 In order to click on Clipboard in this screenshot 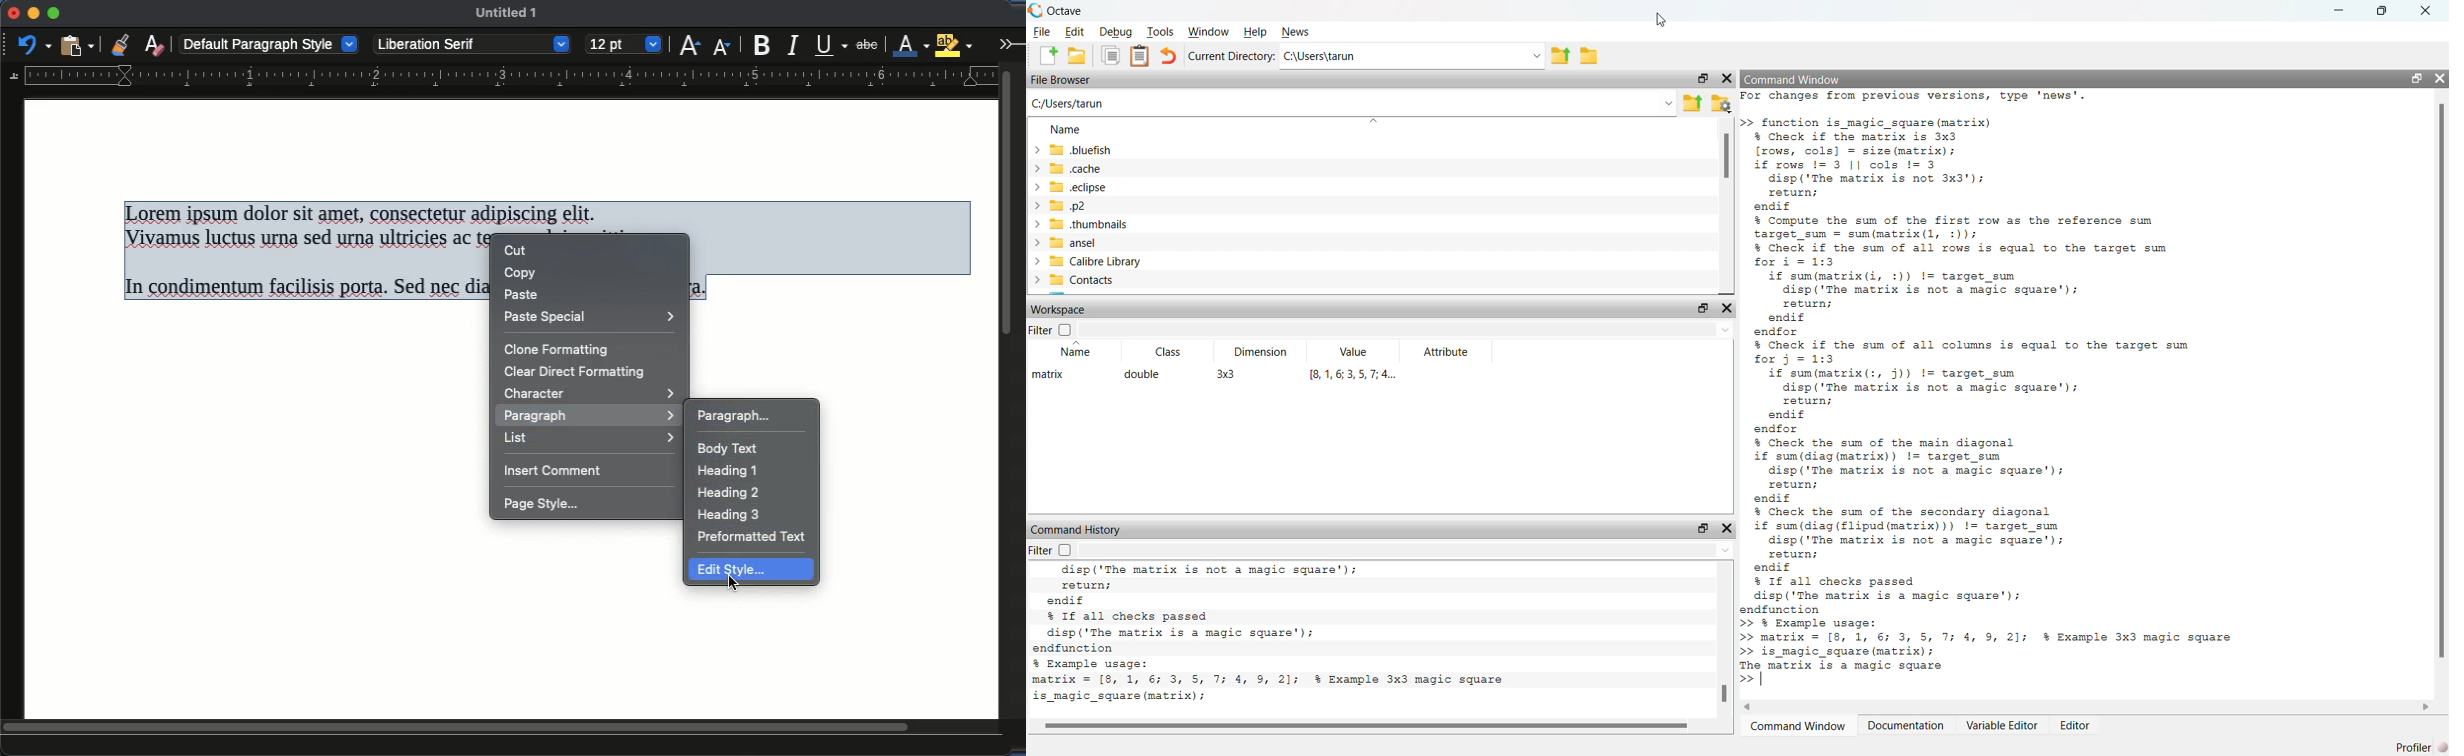, I will do `click(1139, 57)`.